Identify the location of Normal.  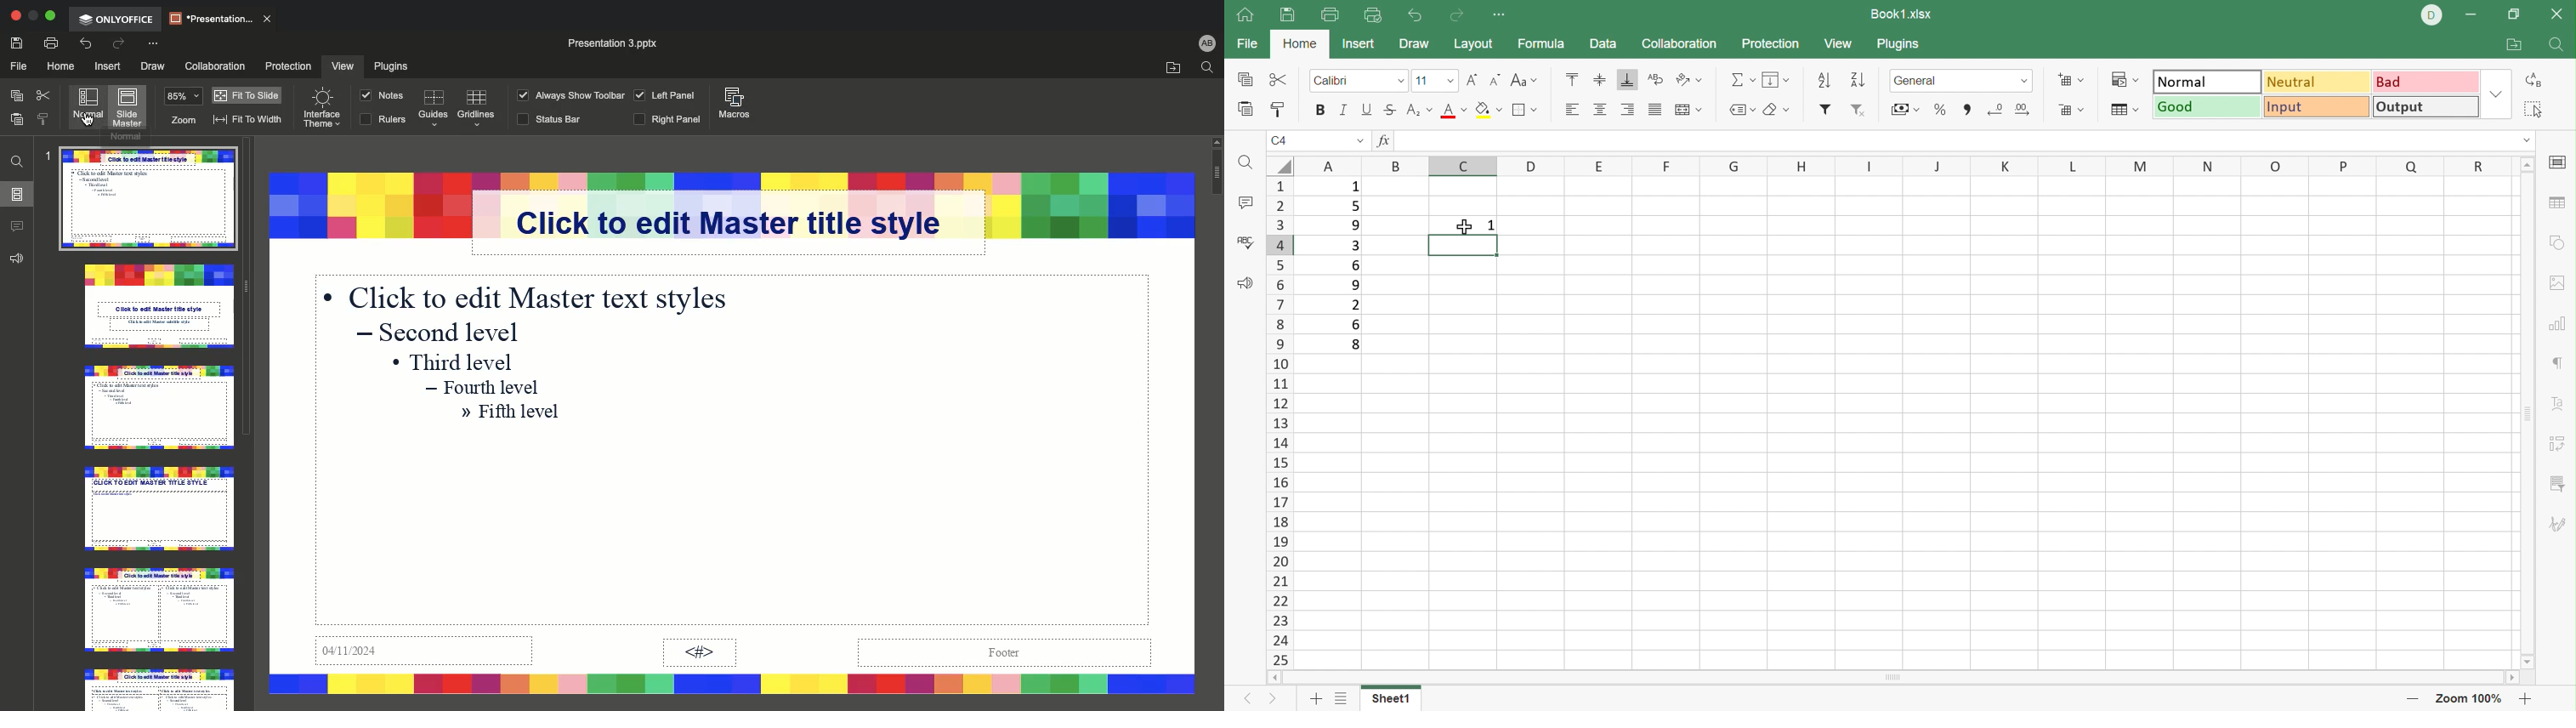
(90, 106).